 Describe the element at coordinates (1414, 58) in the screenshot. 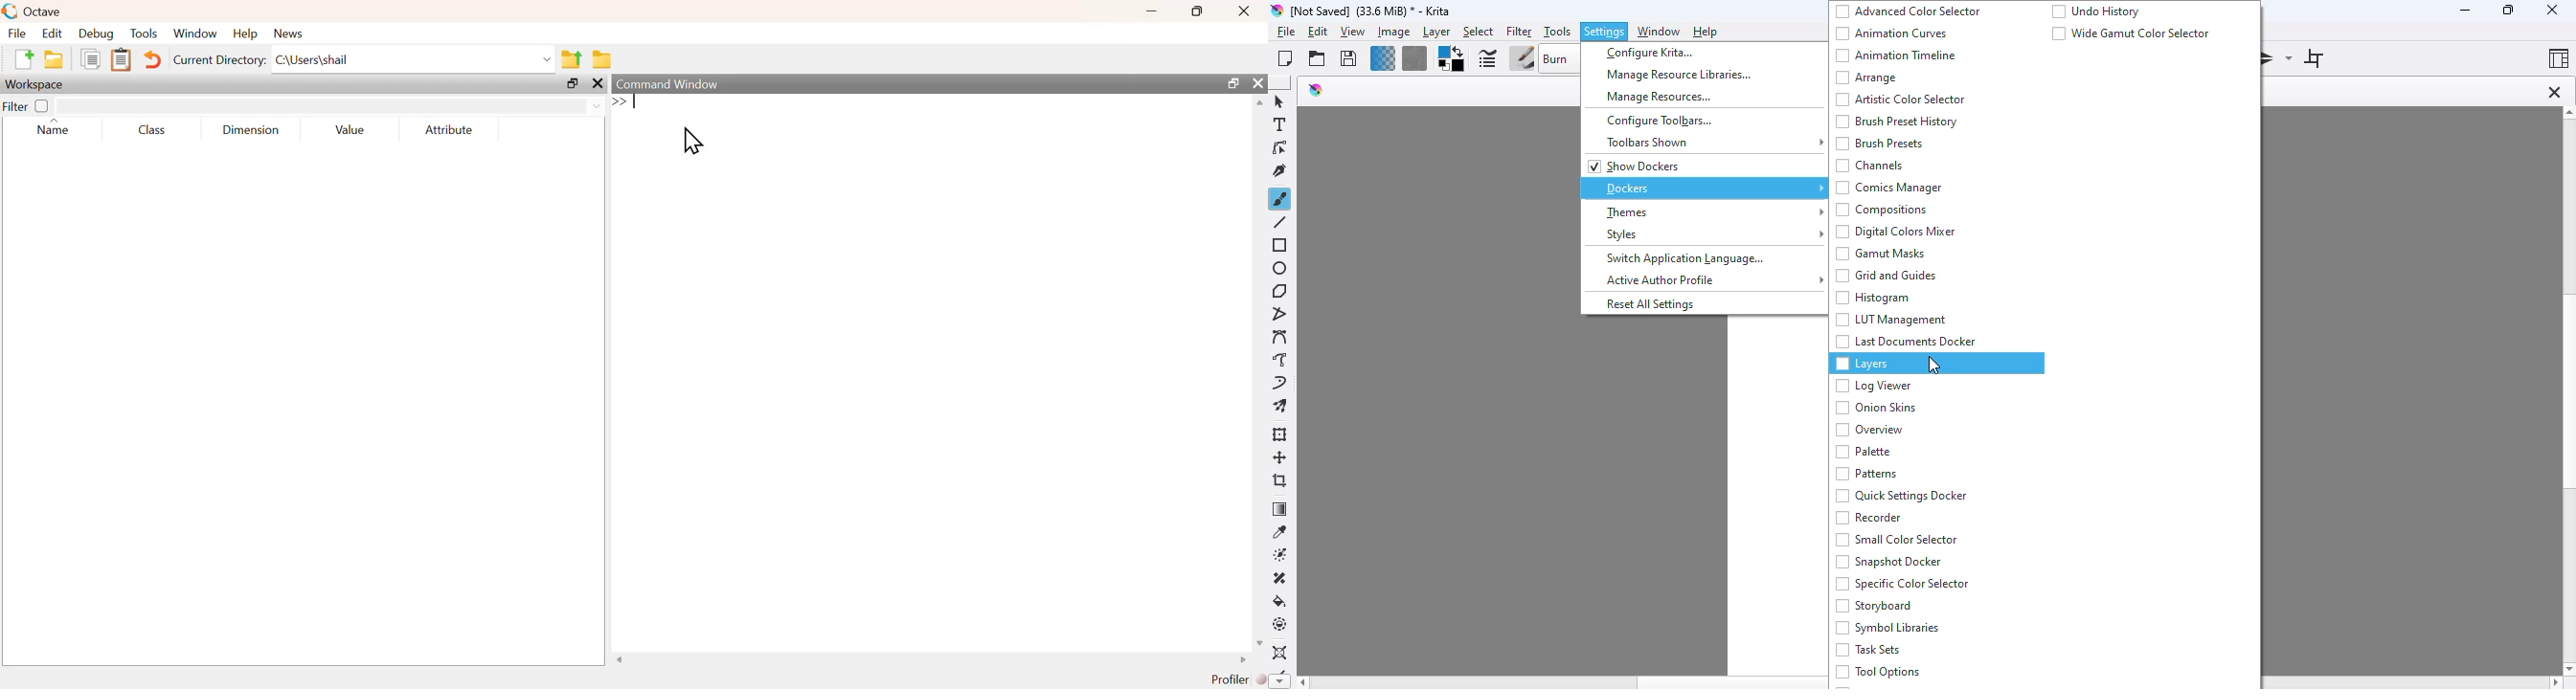

I see `fill pattern` at that location.